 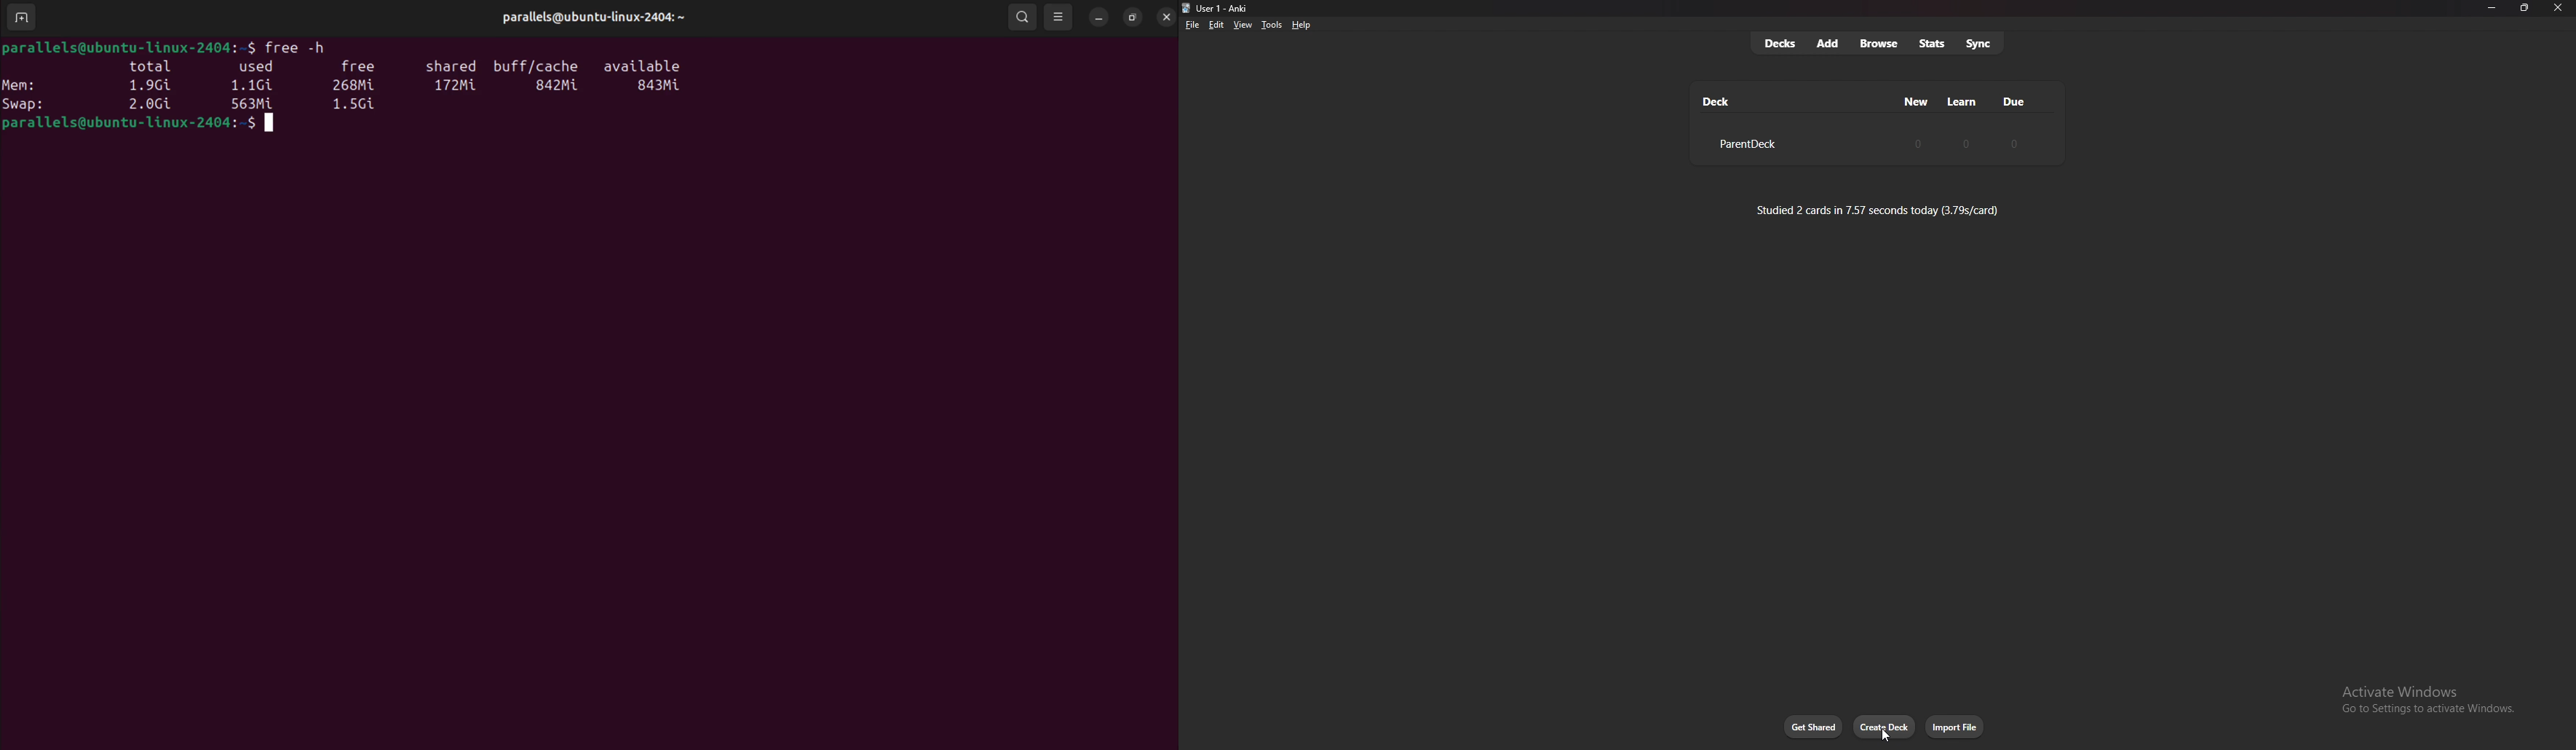 What do you see at coordinates (1956, 727) in the screenshot?
I see `import file` at bounding box center [1956, 727].